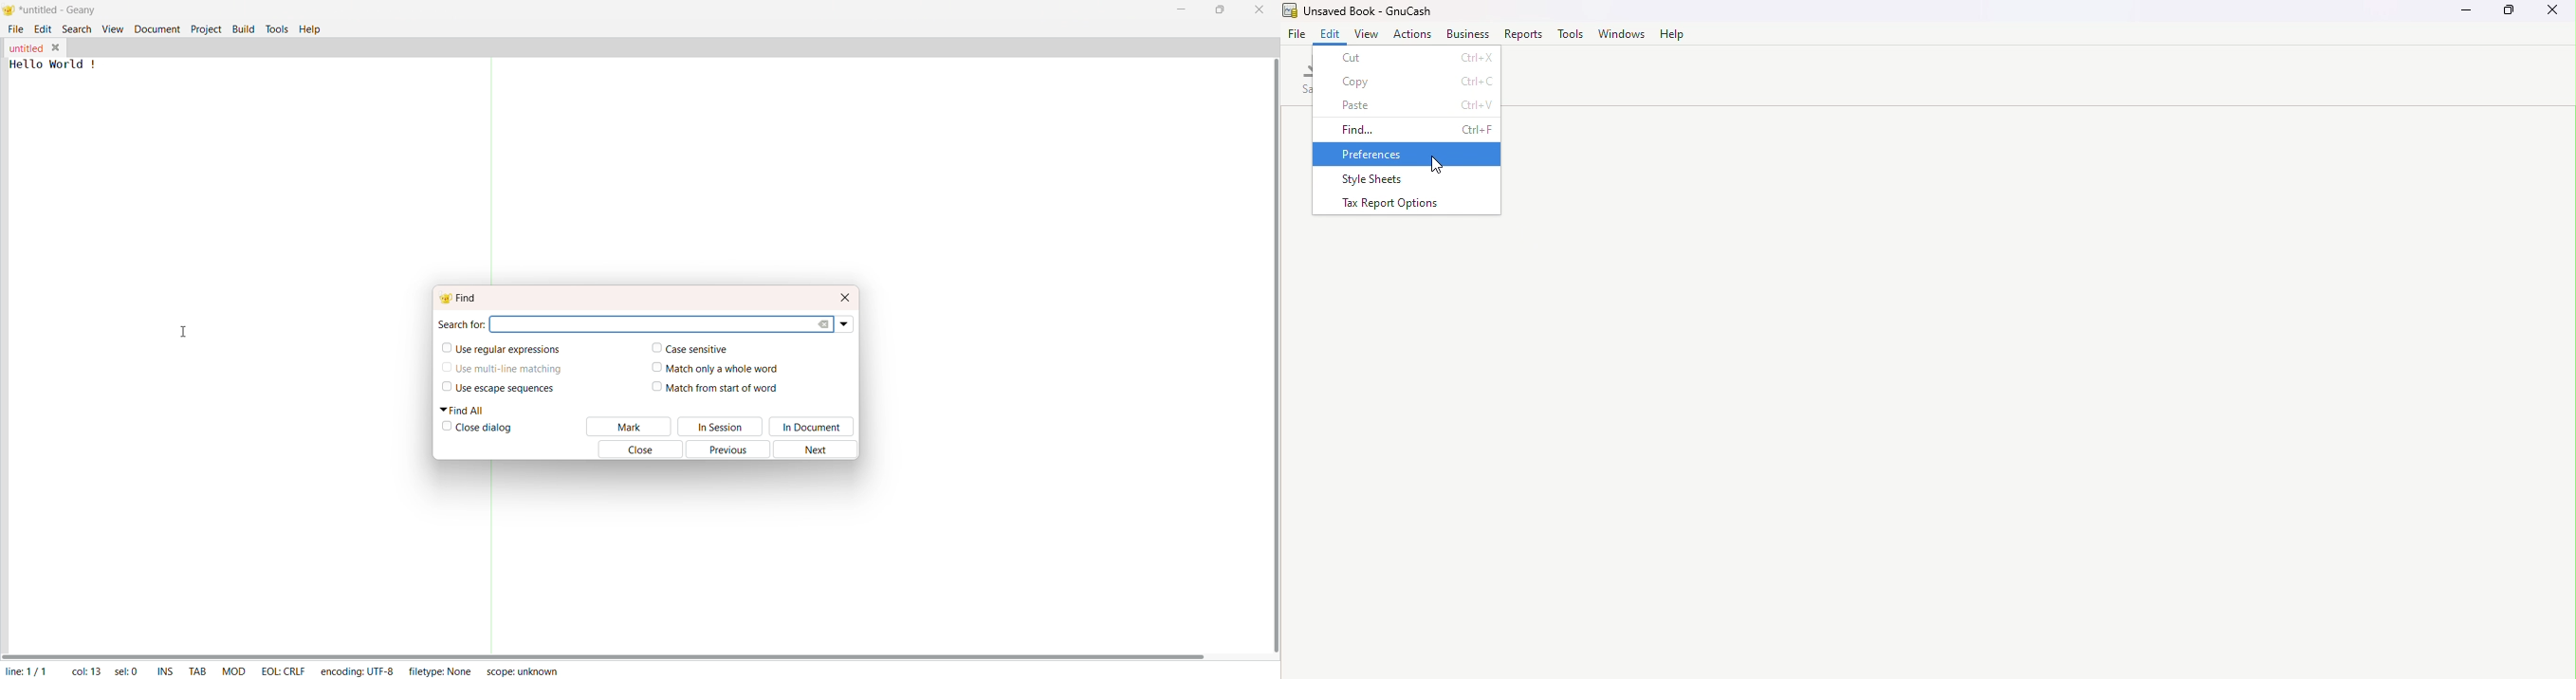 This screenshot has width=2576, height=700. I want to click on MOD, so click(233, 670).